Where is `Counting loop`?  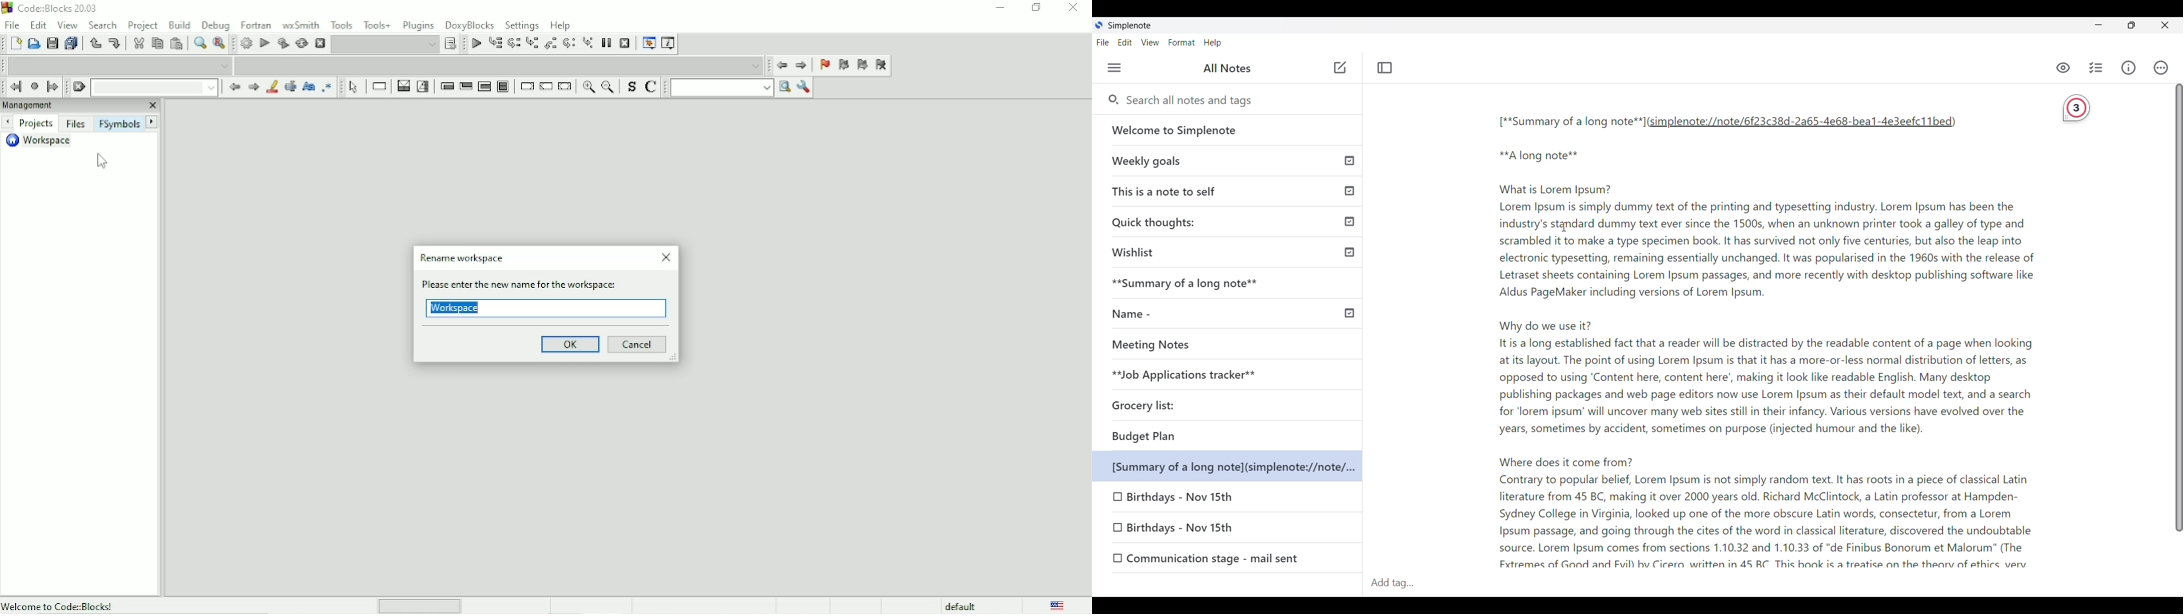 Counting loop is located at coordinates (484, 87).